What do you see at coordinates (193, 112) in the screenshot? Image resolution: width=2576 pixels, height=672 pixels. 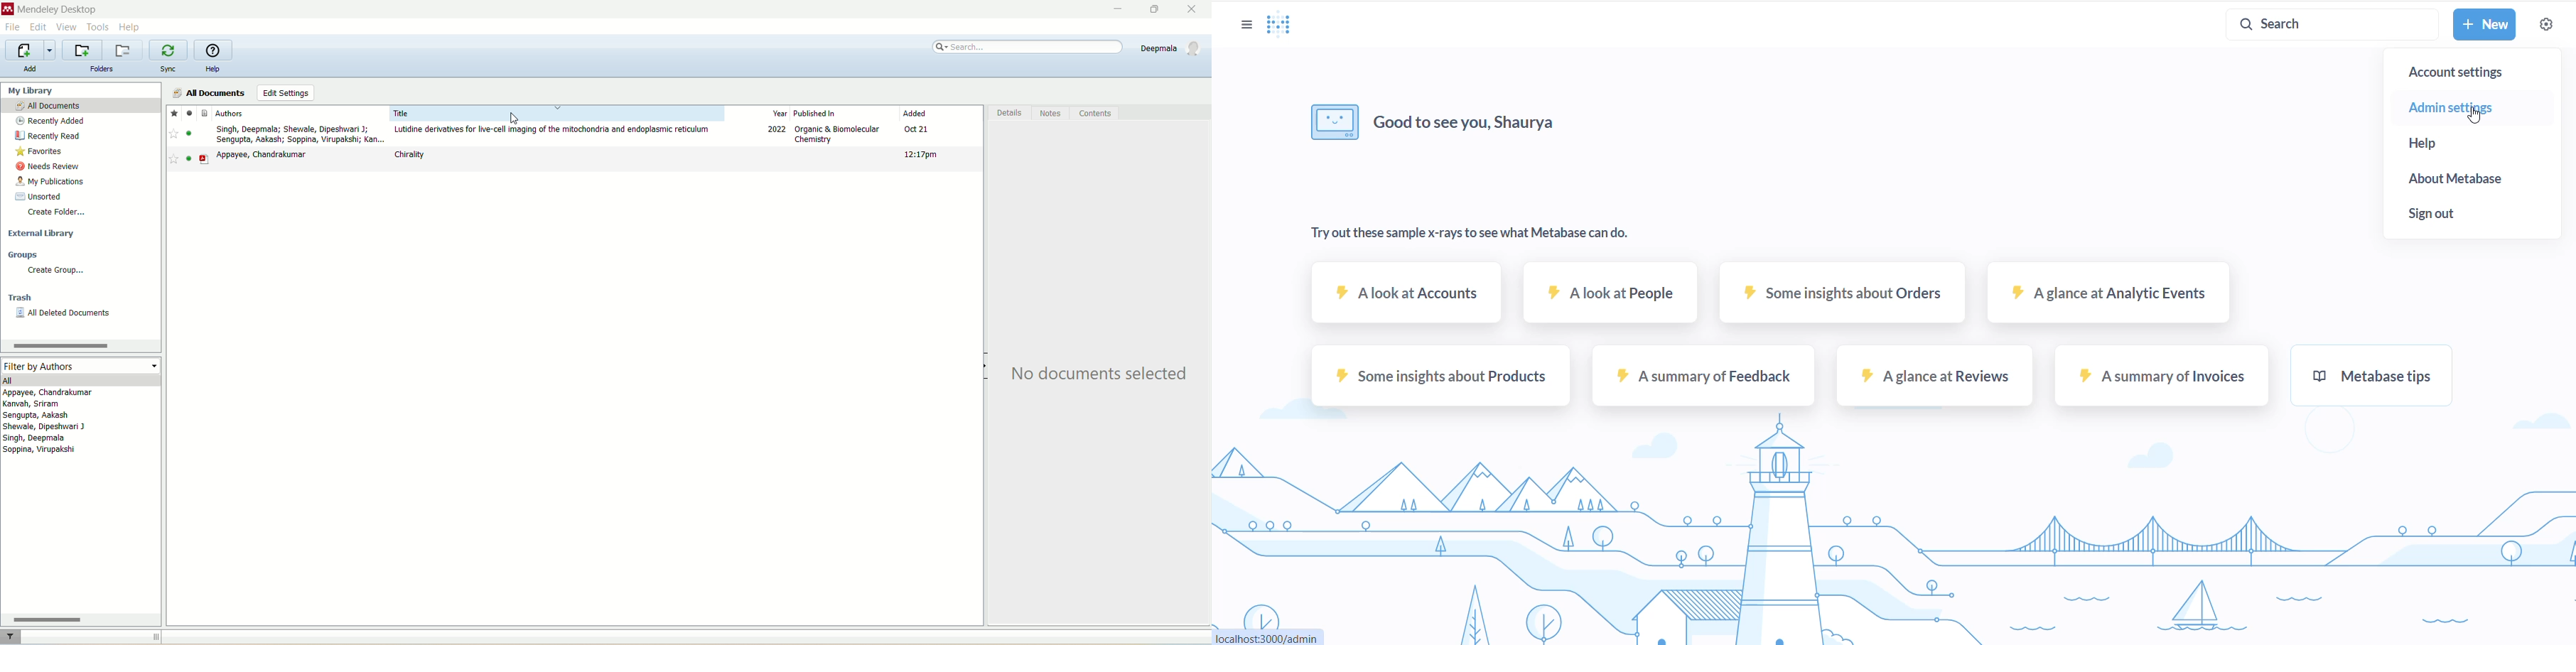 I see `read/unread` at bounding box center [193, 112].